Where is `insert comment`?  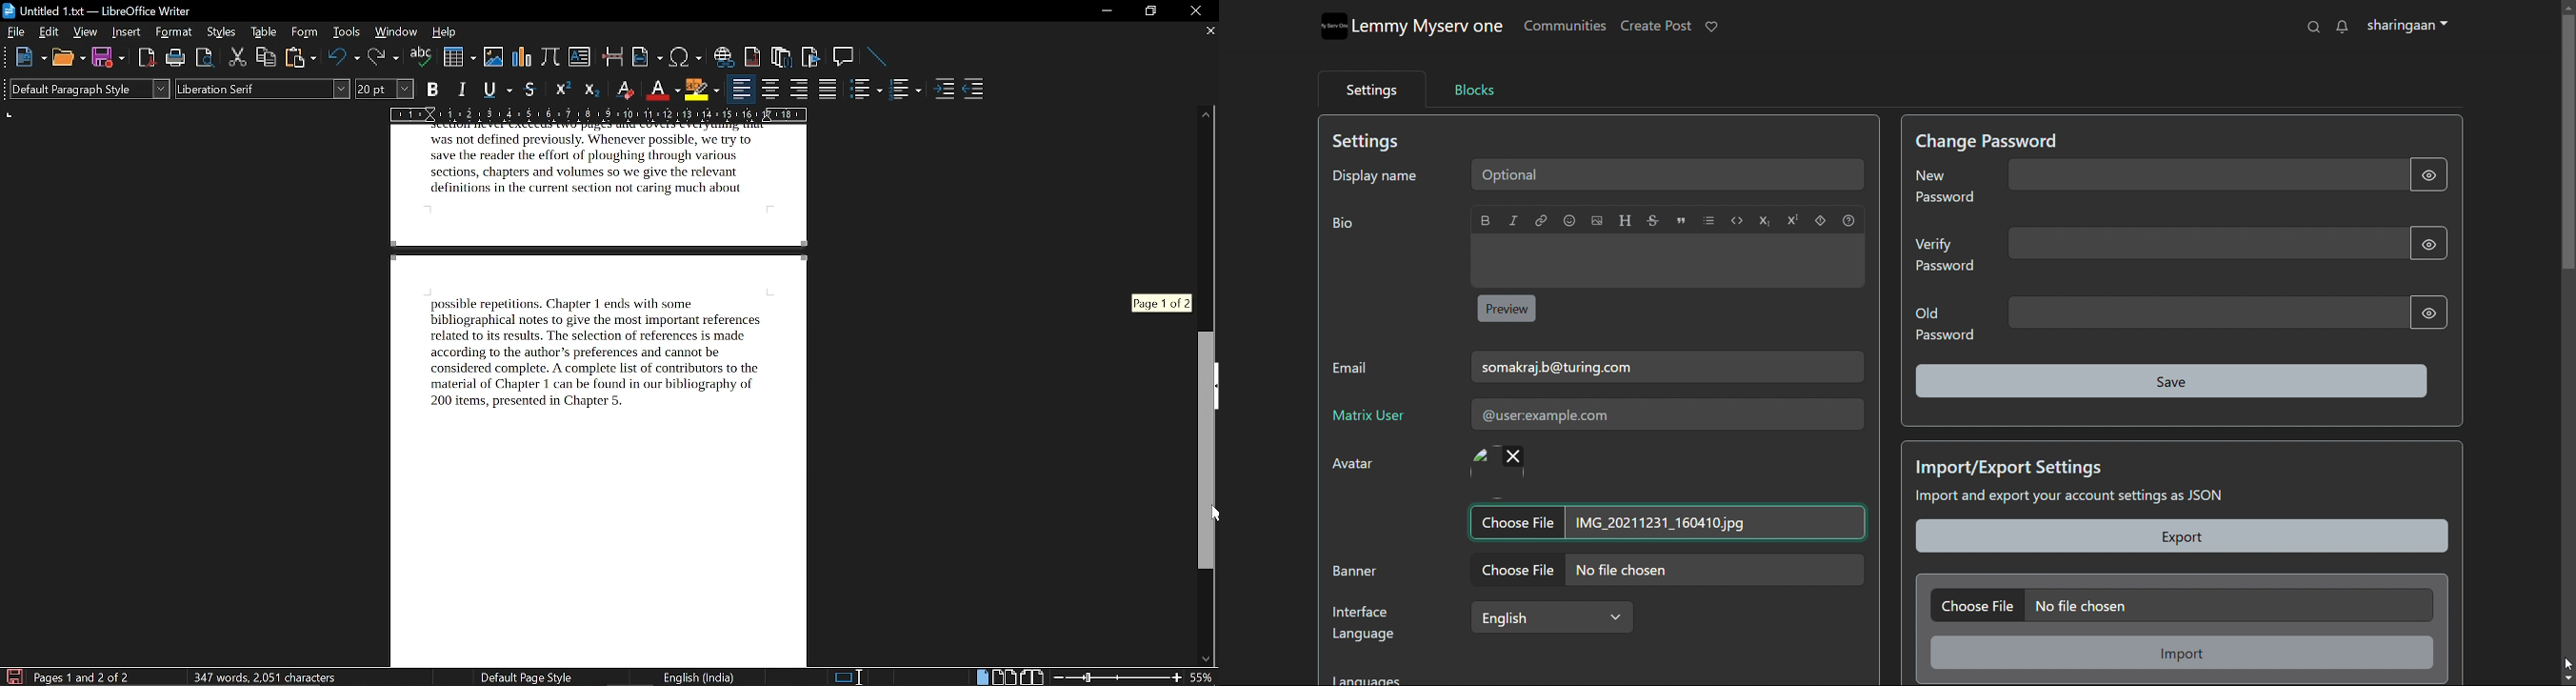
insert comment is located at coordinates (845, 57).